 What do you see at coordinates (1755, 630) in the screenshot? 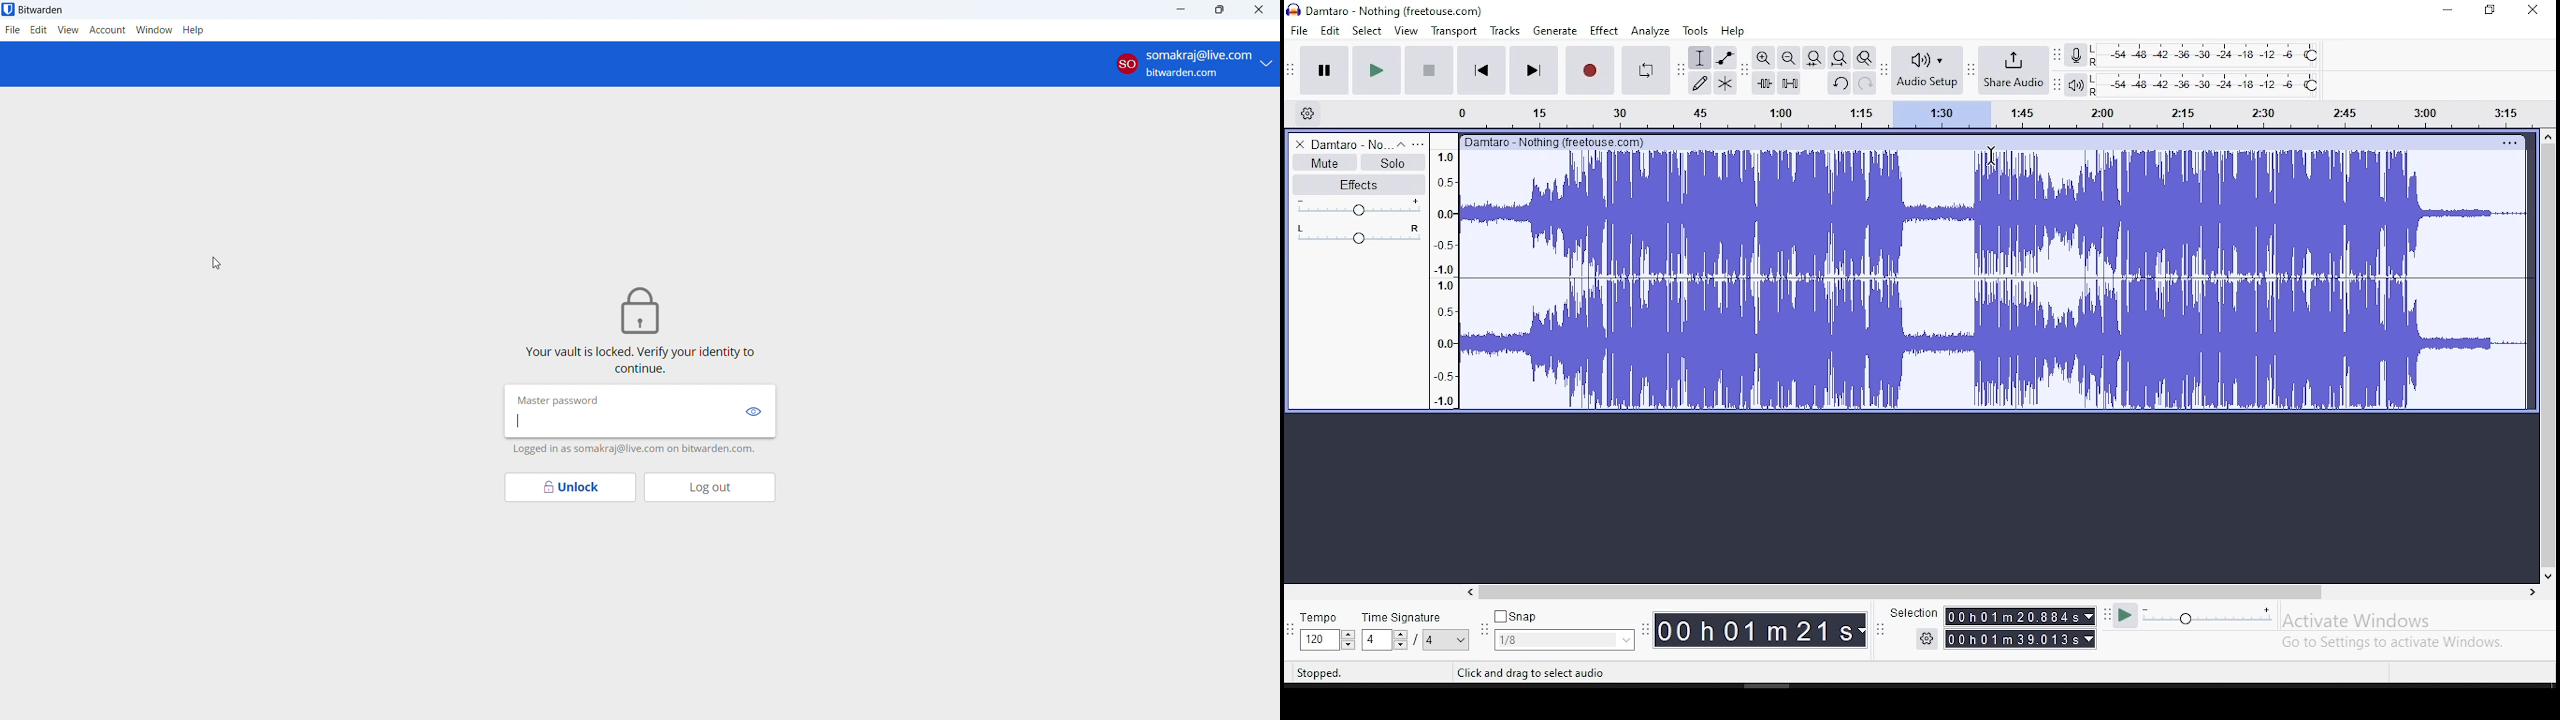
I see `0O0hO01m21s` at bounding box center [1755, 630].